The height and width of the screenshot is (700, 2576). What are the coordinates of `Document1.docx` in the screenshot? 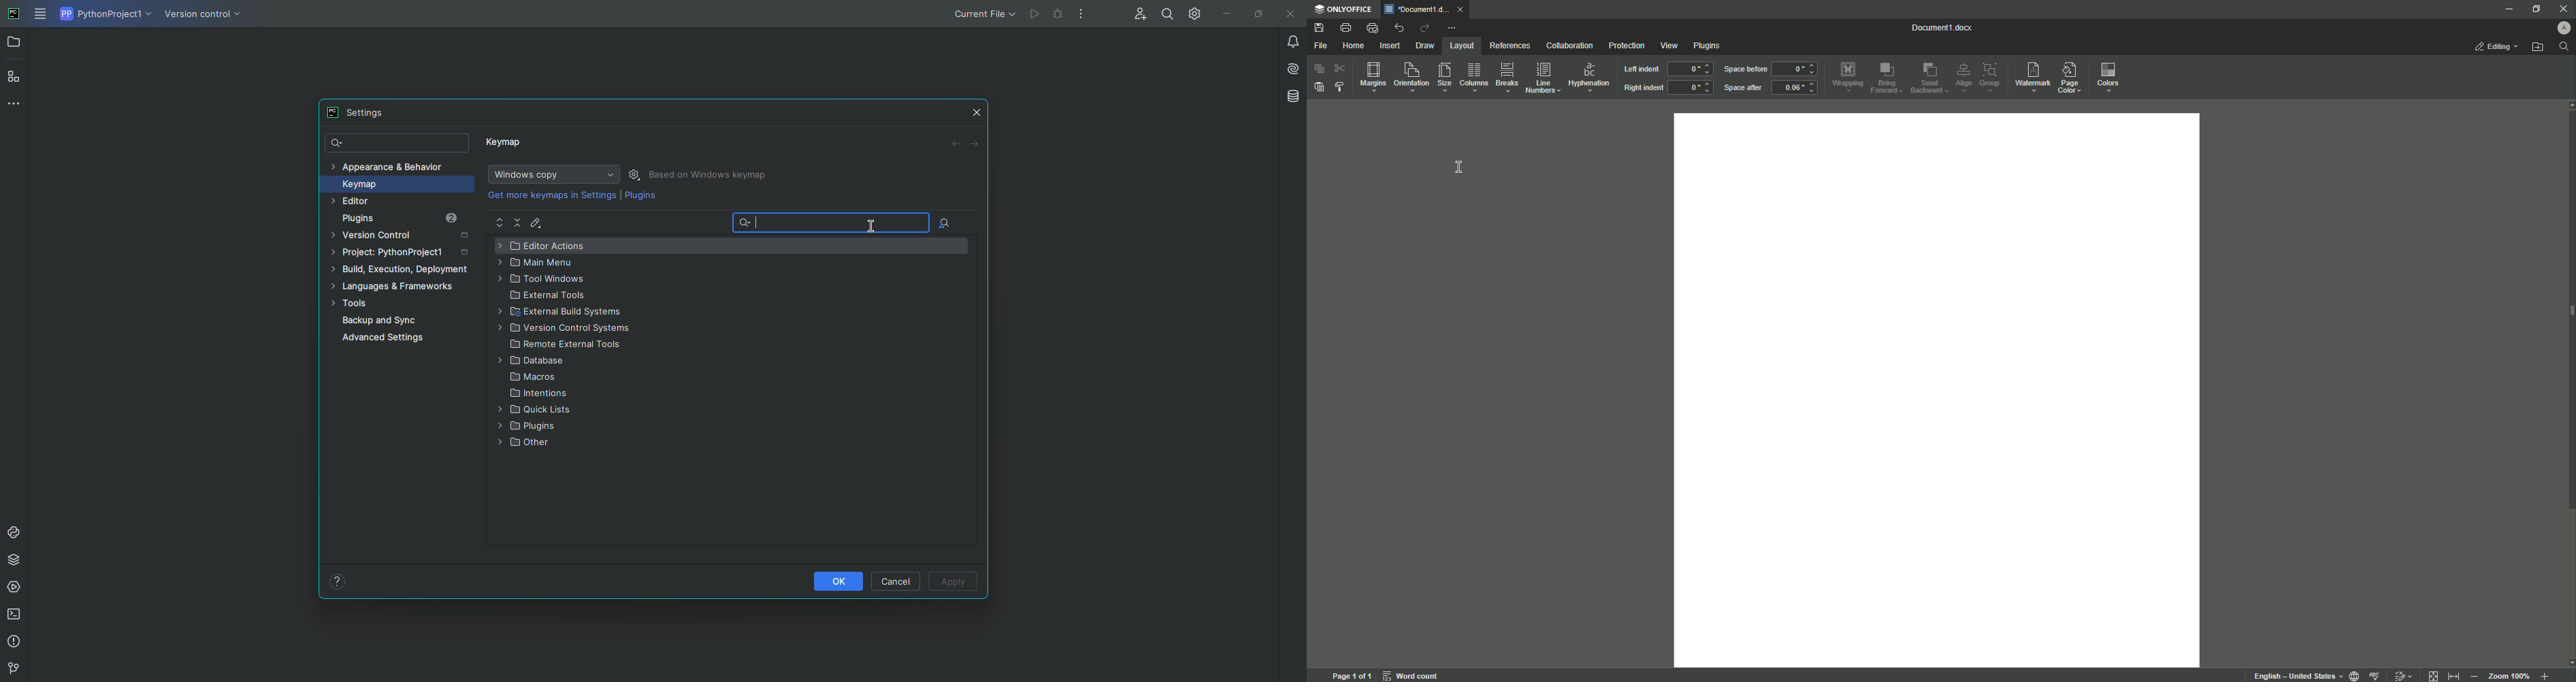 It's located at (1943, 29).